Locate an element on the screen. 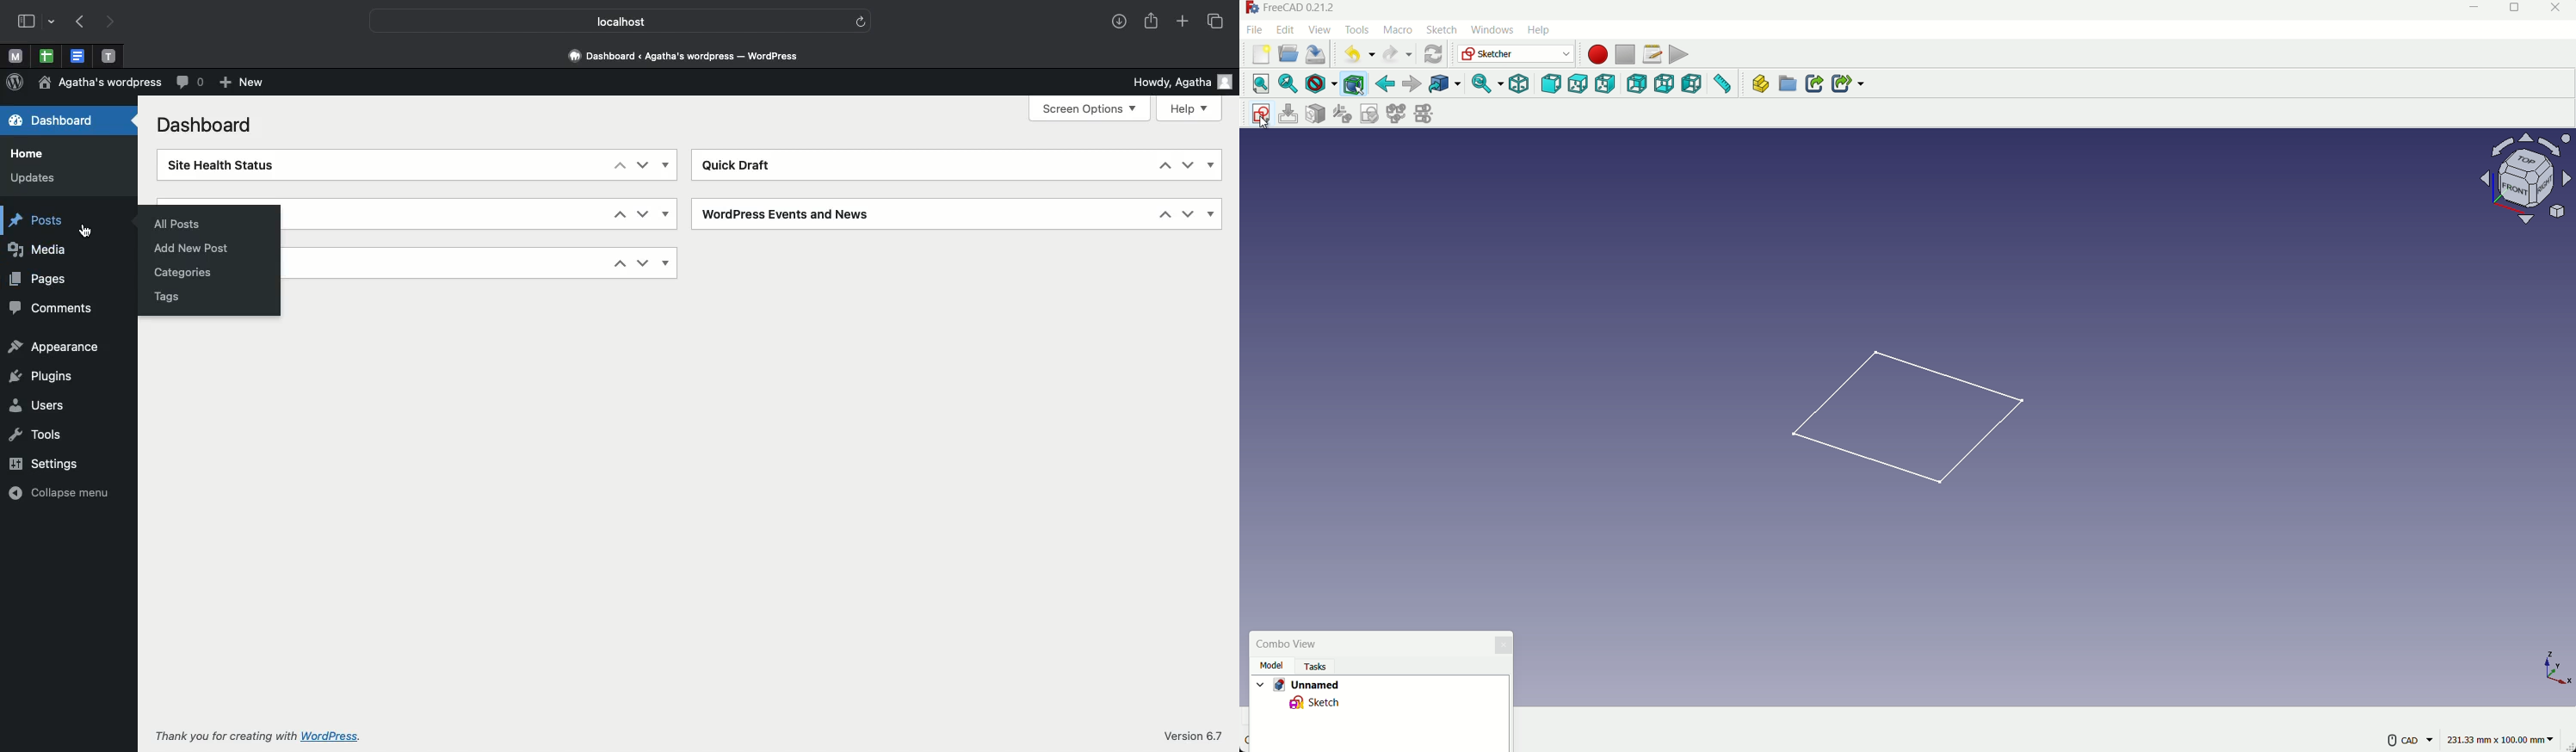  more settings is located at coordinates (2411, 740).